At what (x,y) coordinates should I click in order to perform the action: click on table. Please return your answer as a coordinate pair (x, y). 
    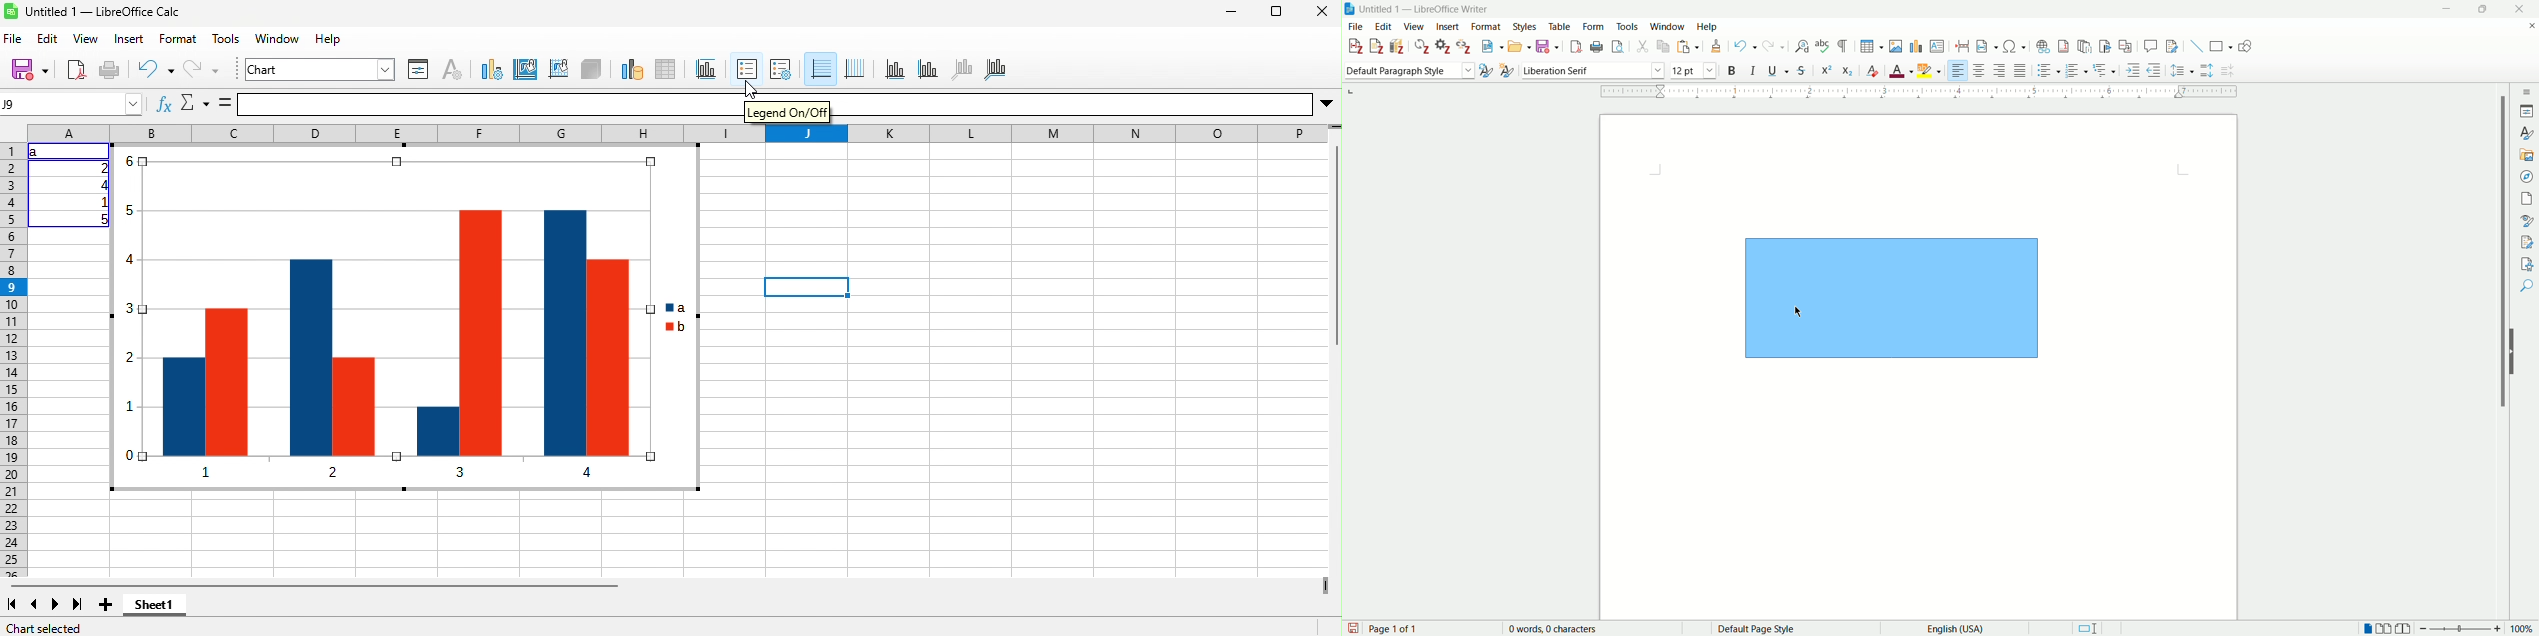
    Looking at the image, I should click on (1560, 26).